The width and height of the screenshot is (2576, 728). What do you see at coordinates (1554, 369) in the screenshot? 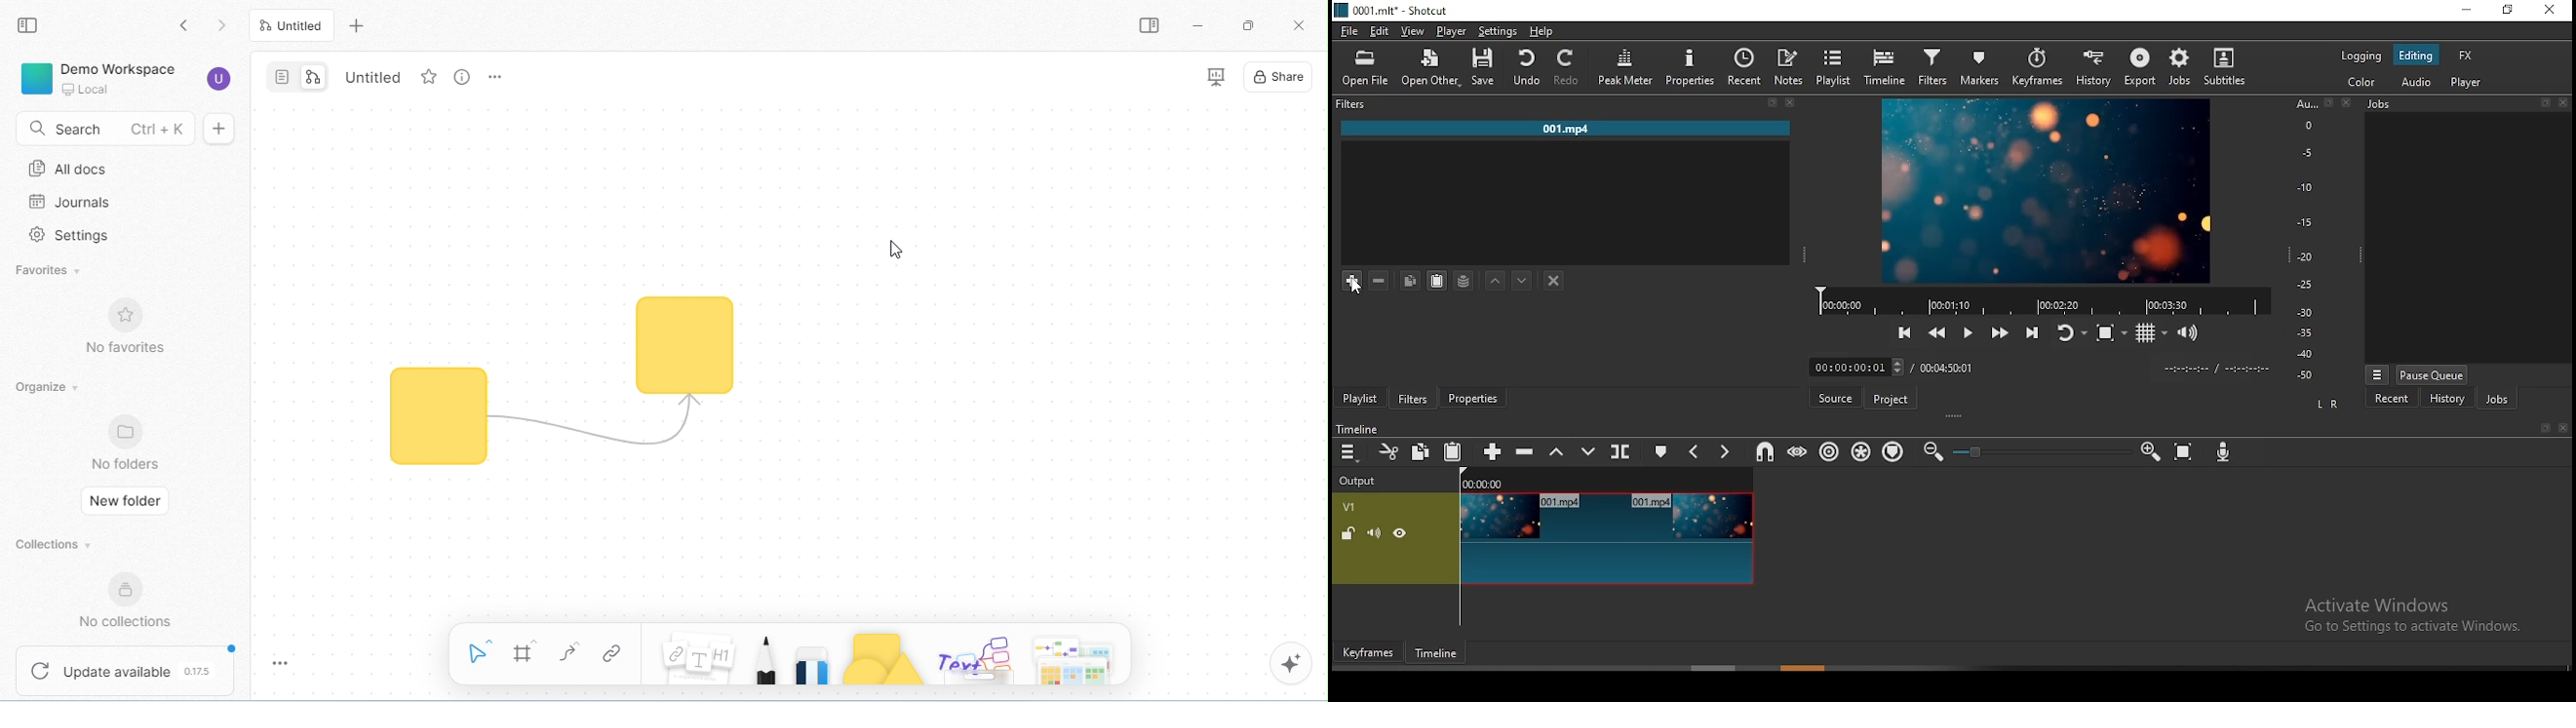
I see `view as tiles` at bounding box center [1554, 369].